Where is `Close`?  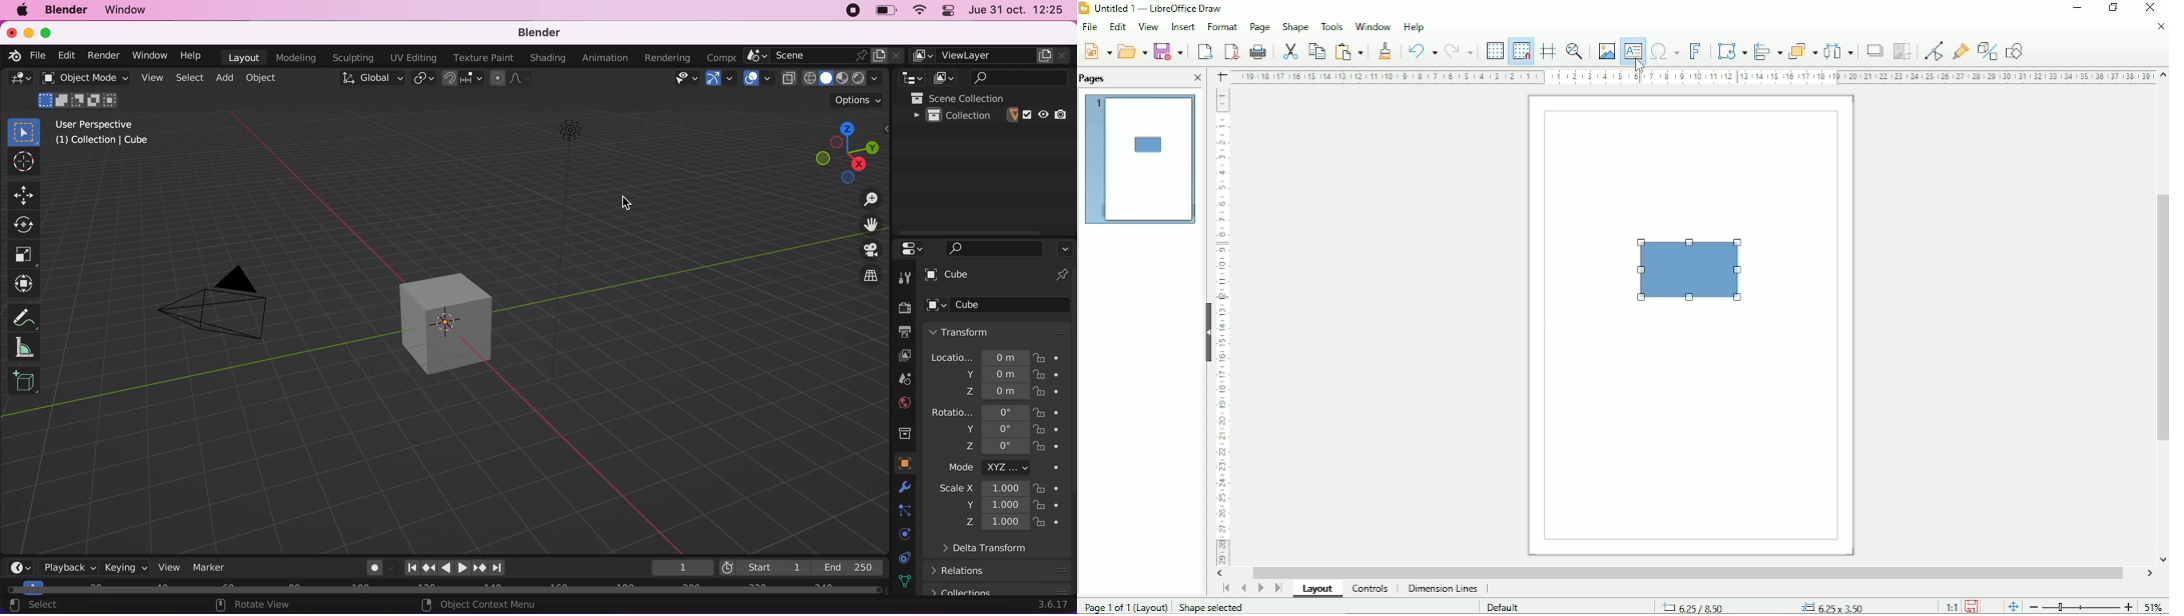 Close is located at coordinates (1198, 78).